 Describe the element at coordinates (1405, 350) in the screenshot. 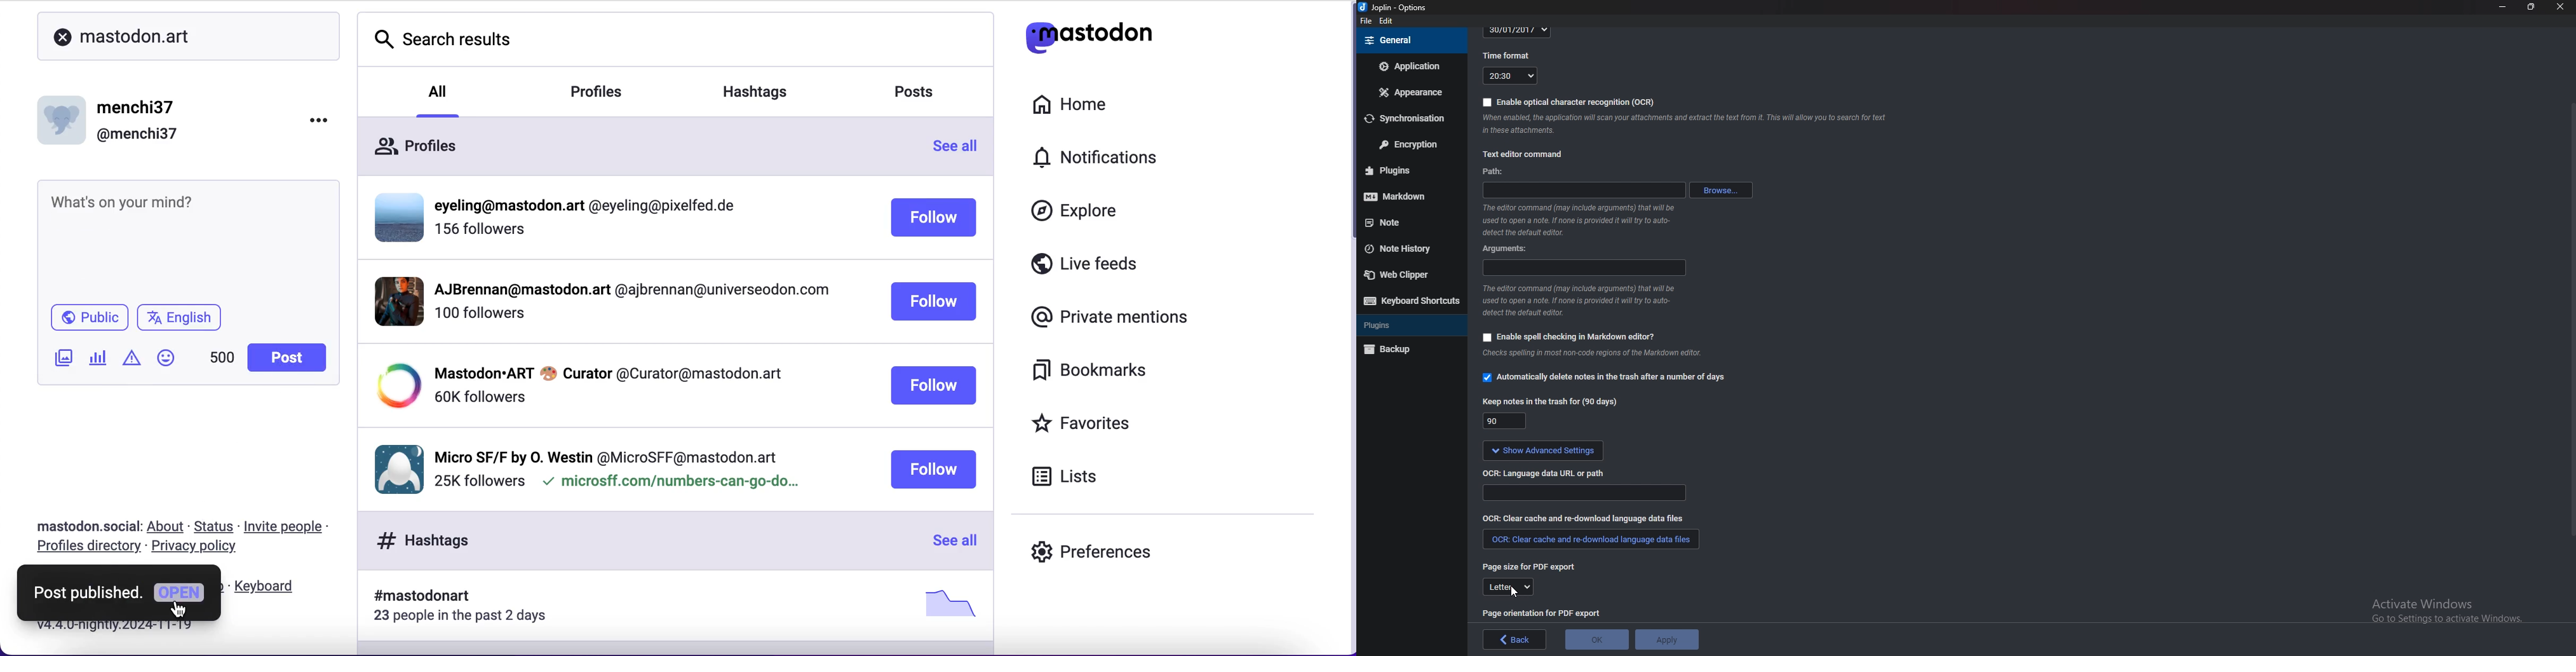

I see `Backup` at that location.